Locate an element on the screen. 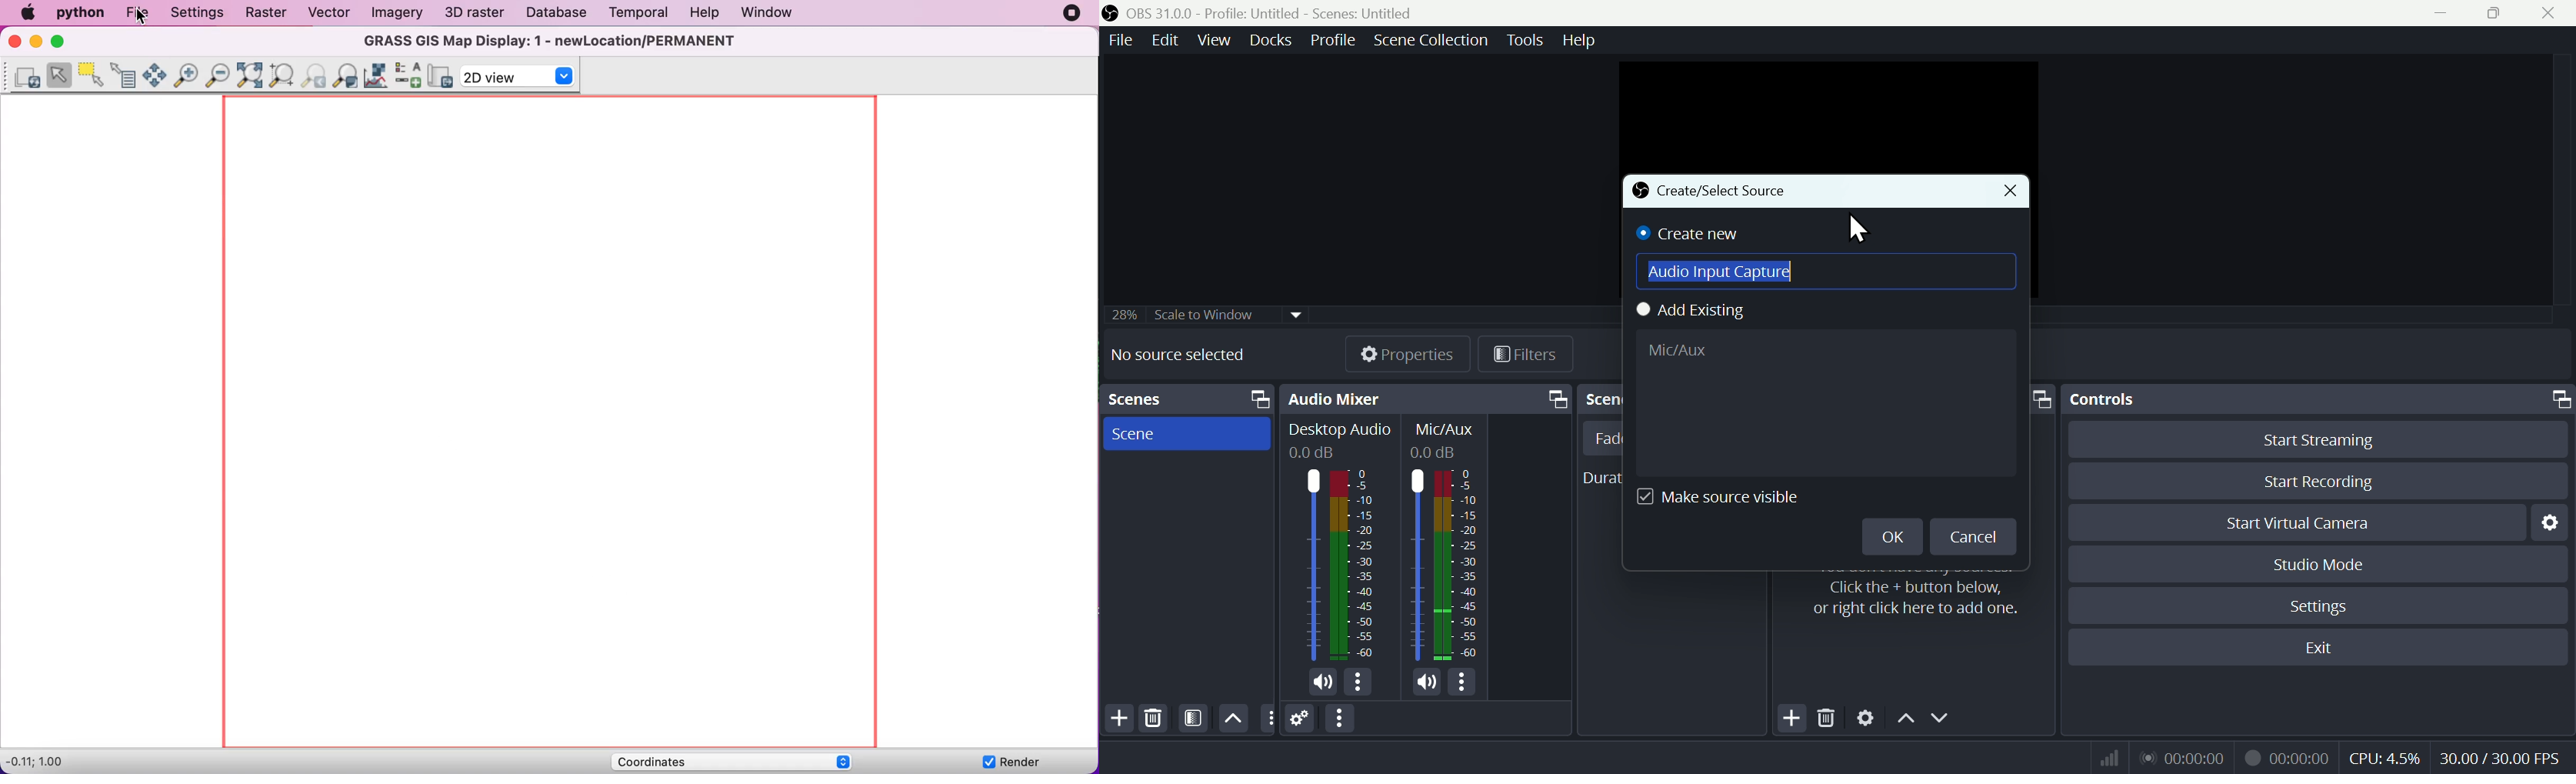  0.0dB is located at coordinates (1314, 453).